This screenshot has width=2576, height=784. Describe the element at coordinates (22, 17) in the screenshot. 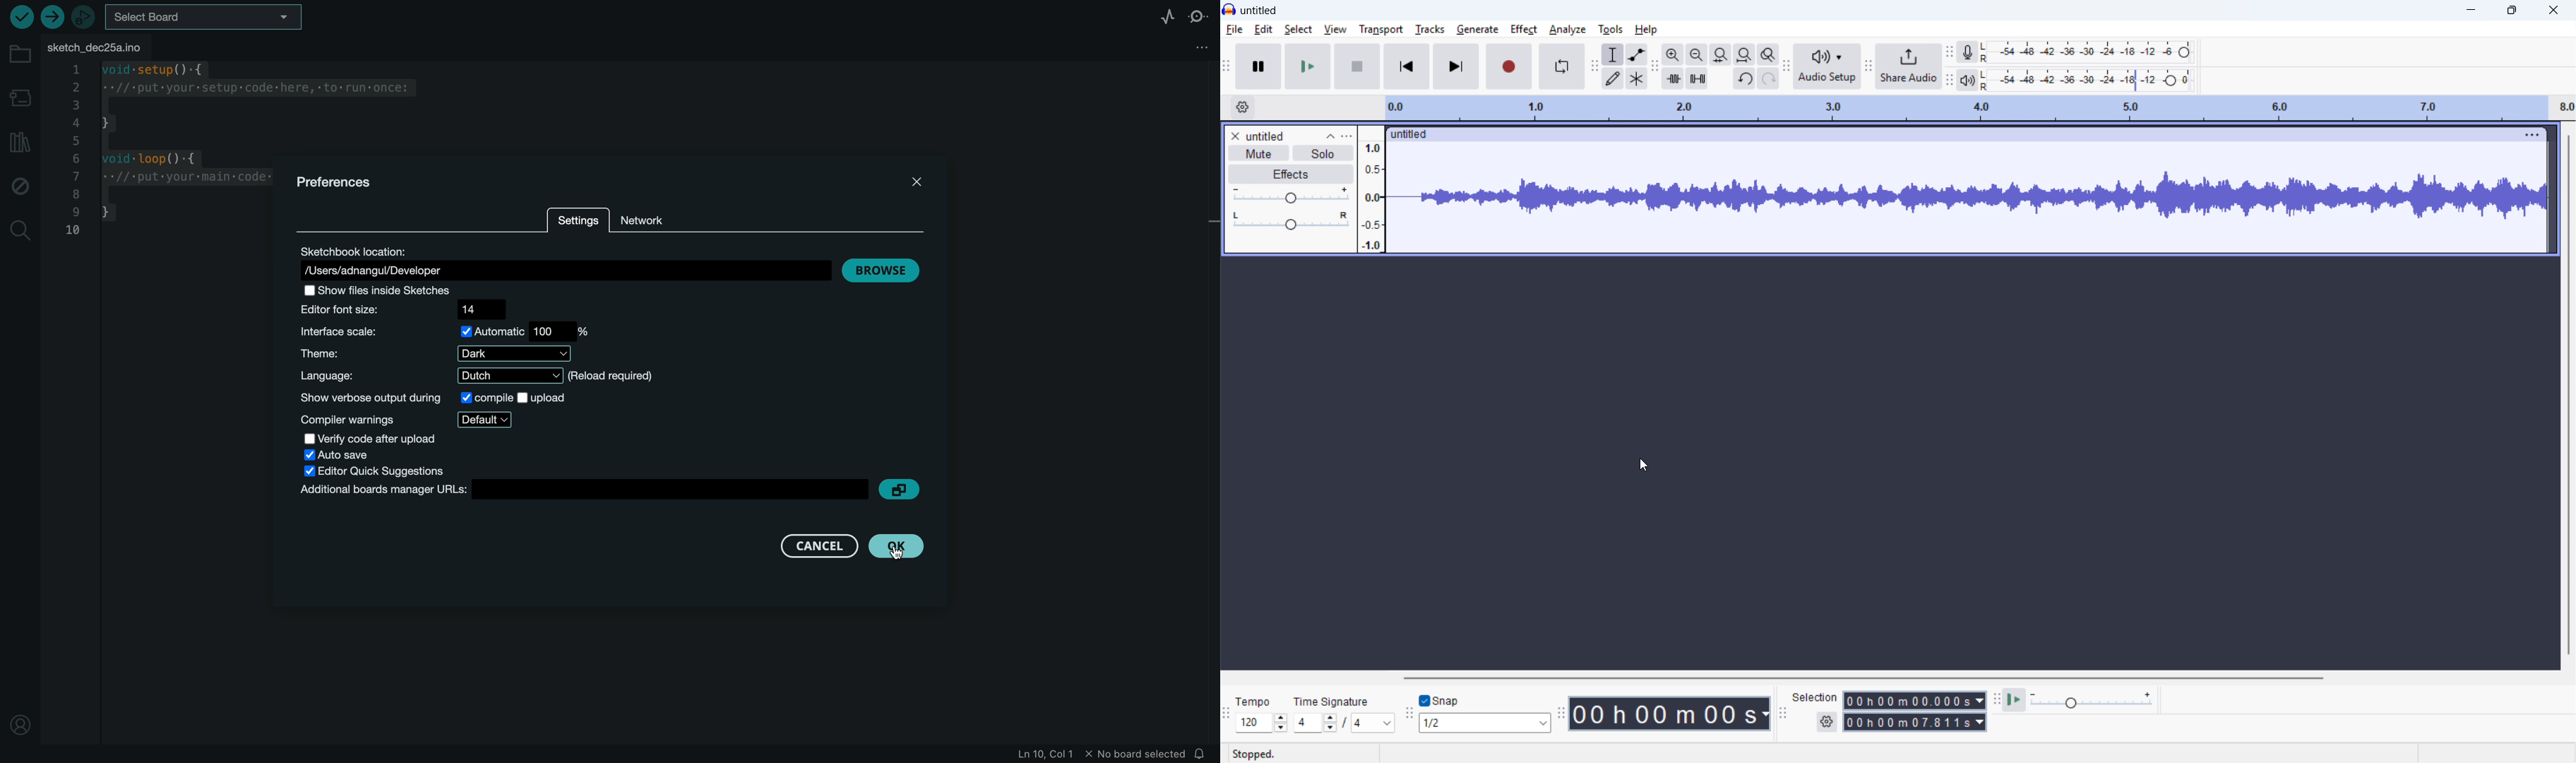

I see `verify` at that location.